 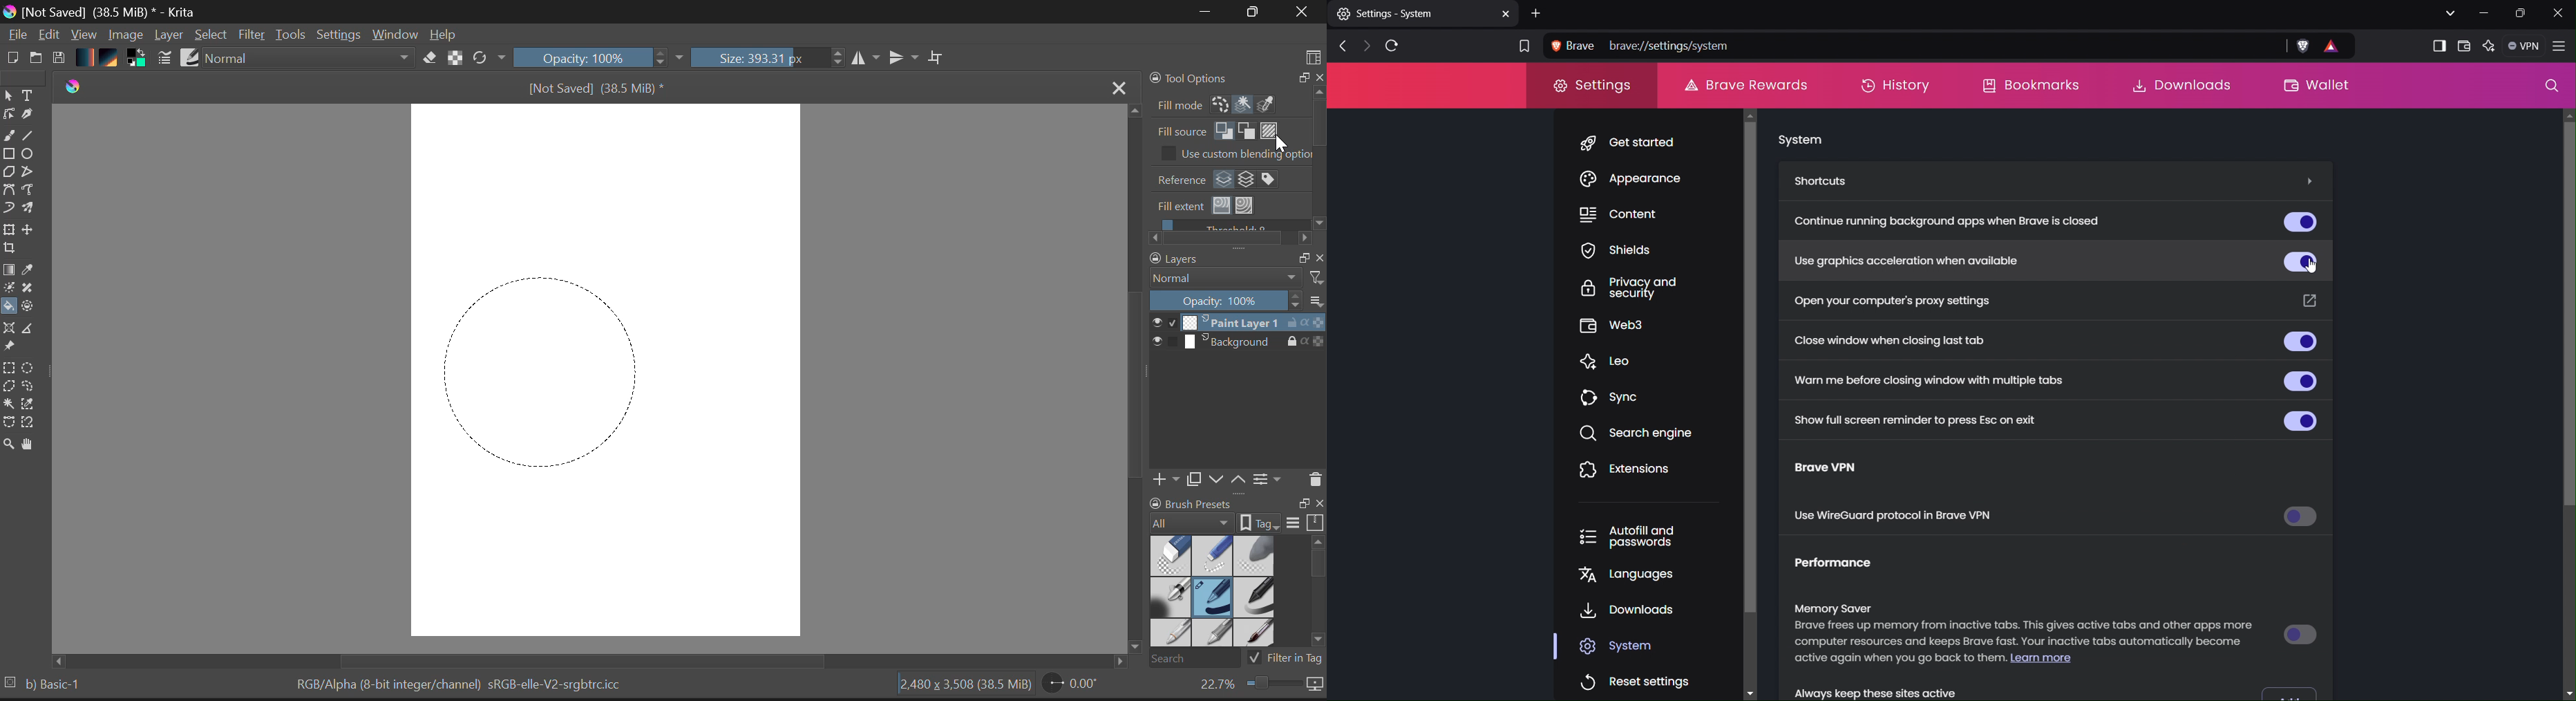 What do you see at coordinates (8, 252) in the screenshot?
I see `Crop` at bounding box center [8, 252].